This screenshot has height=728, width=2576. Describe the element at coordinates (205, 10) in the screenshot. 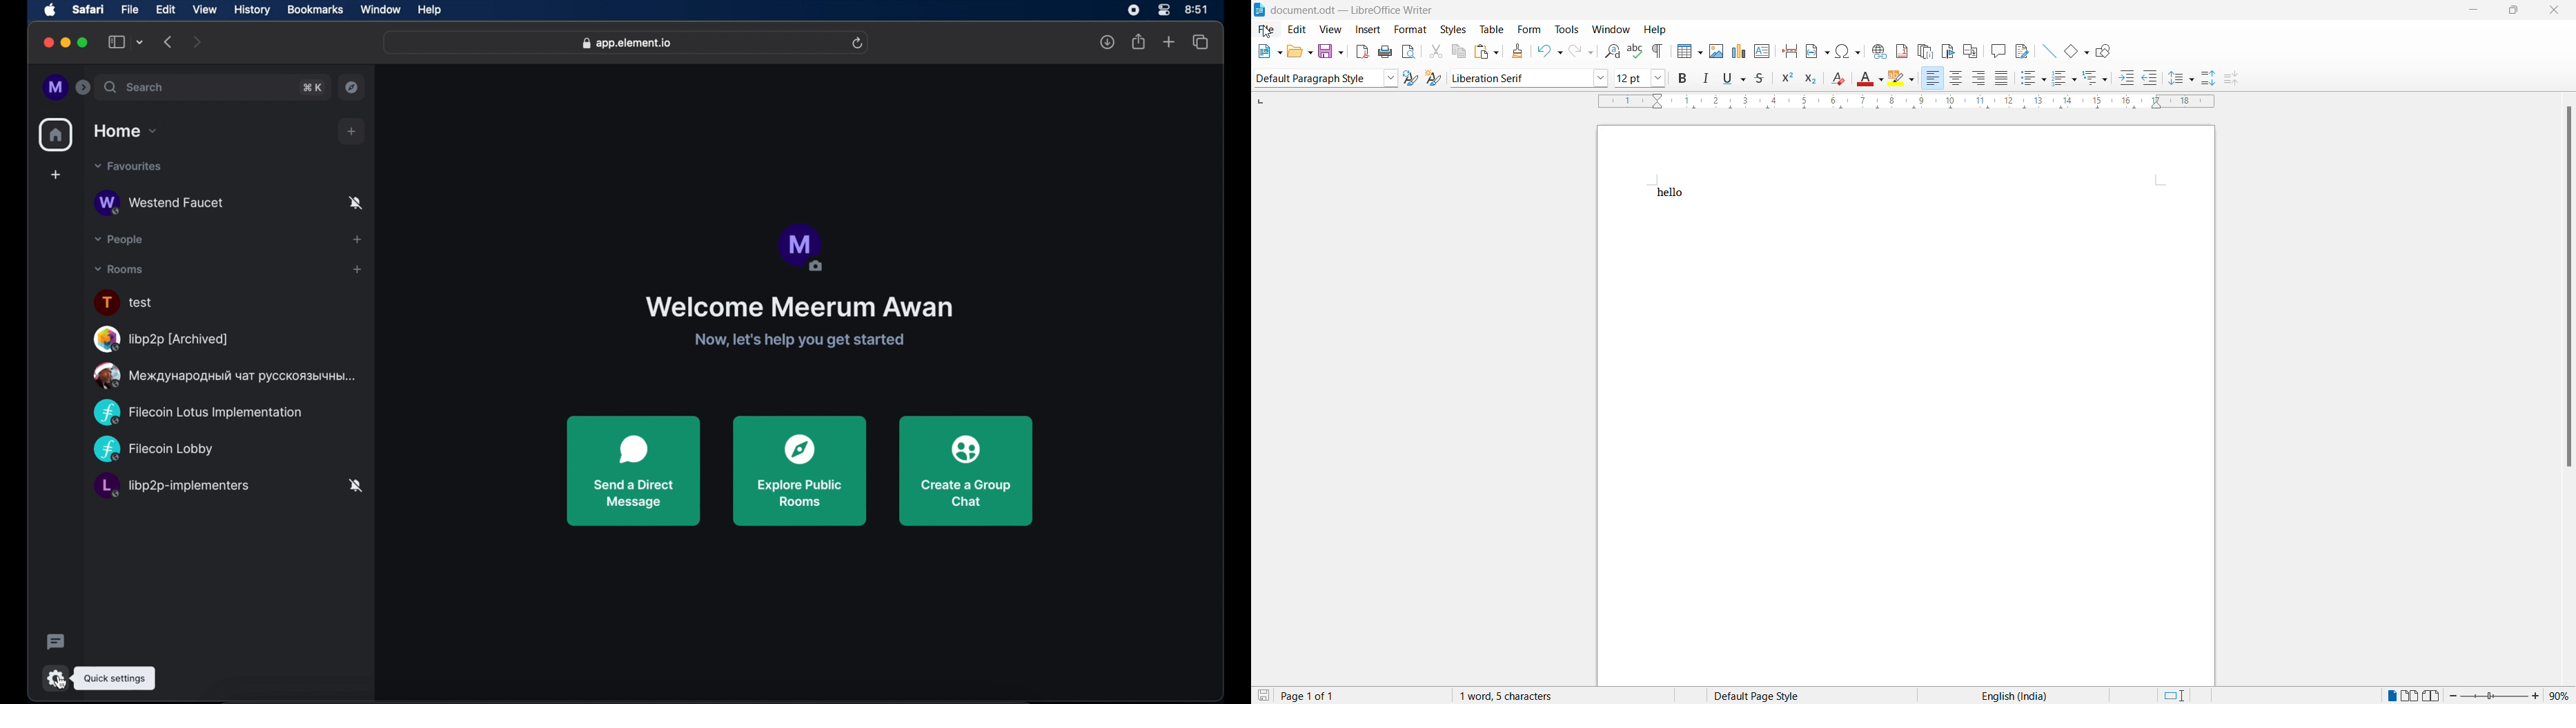

I see `view` at that location.